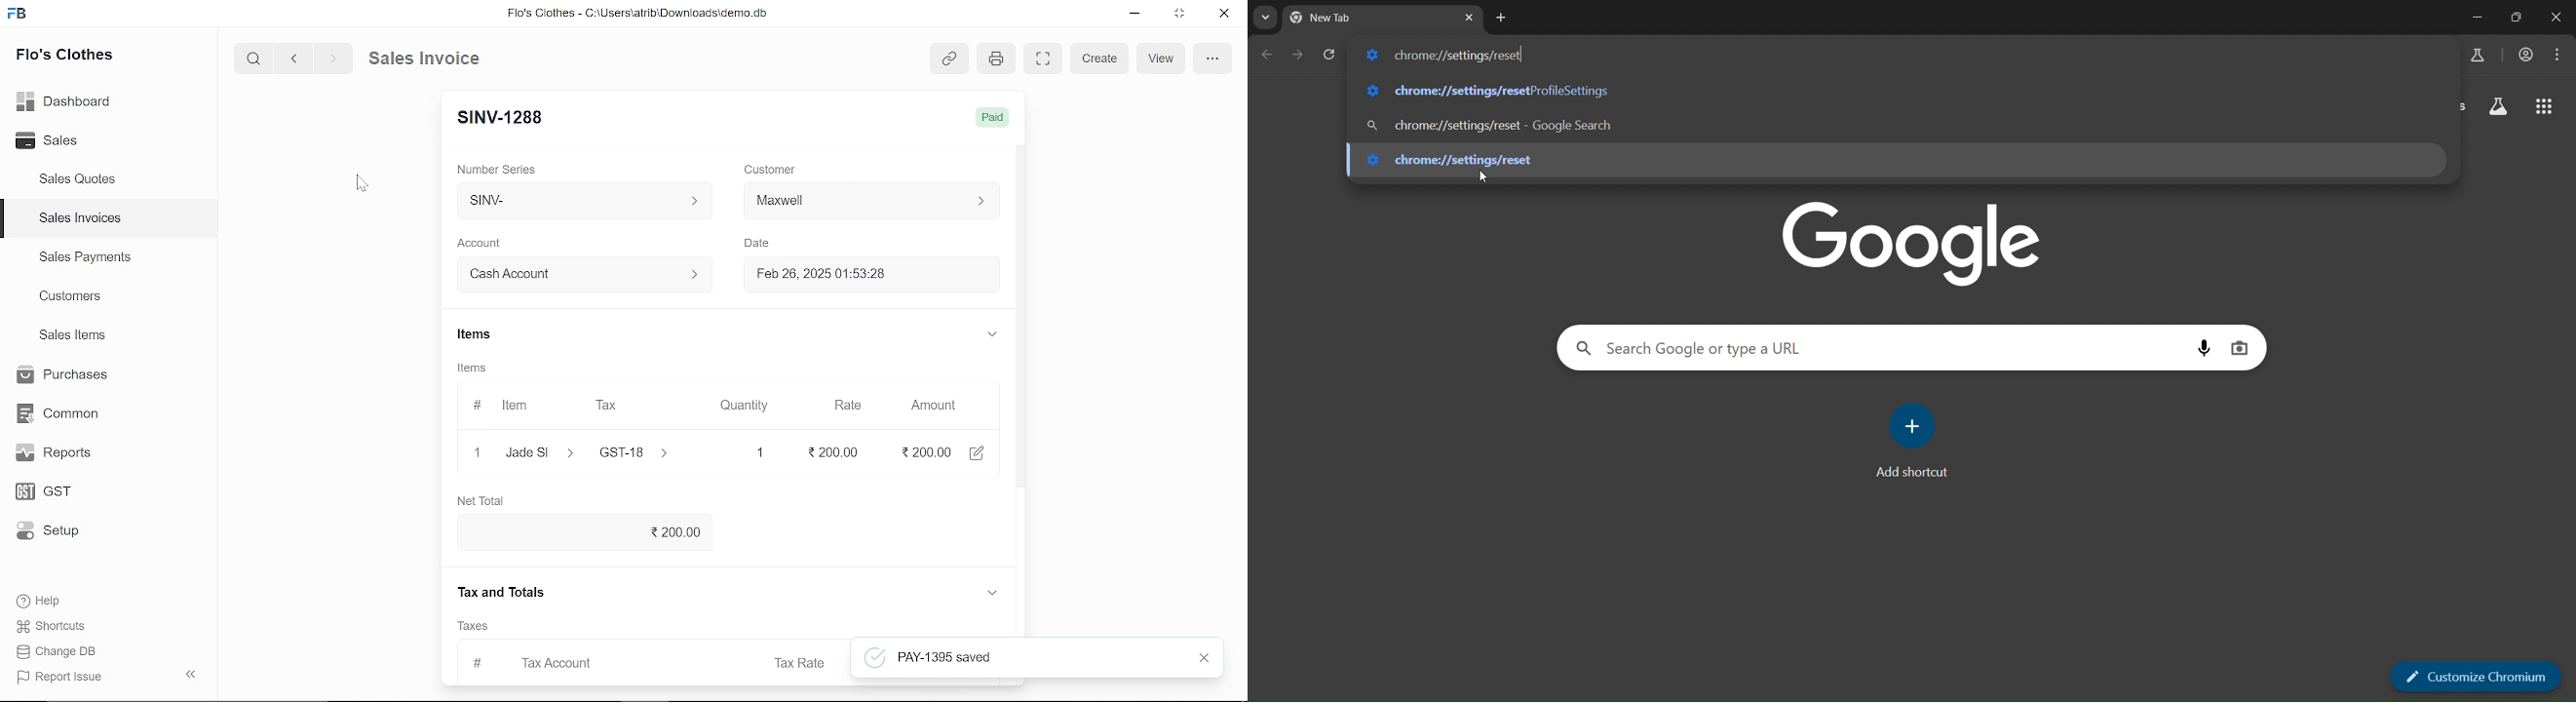 This screenshot has width=2576, height=728. What do you see at coordinates (756, 244) in the screenshot?
I see `Date` at bounding box center [756, 244].